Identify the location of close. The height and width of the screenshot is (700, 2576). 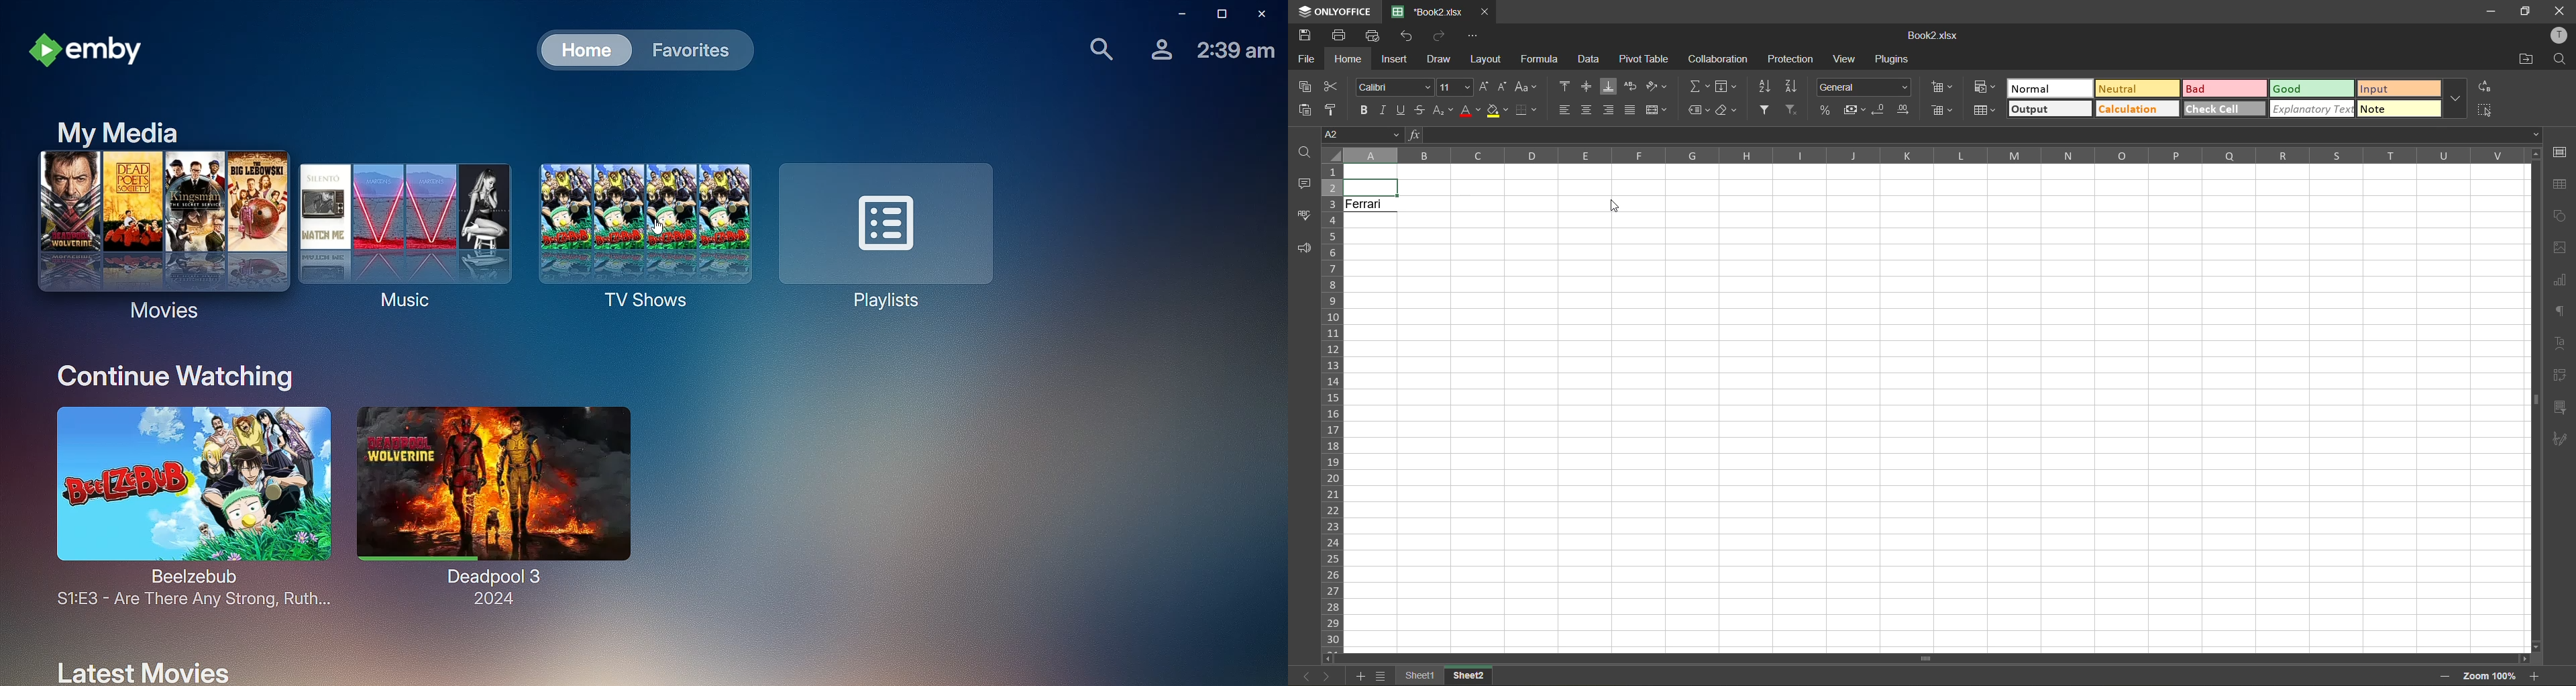
(1487, 11).